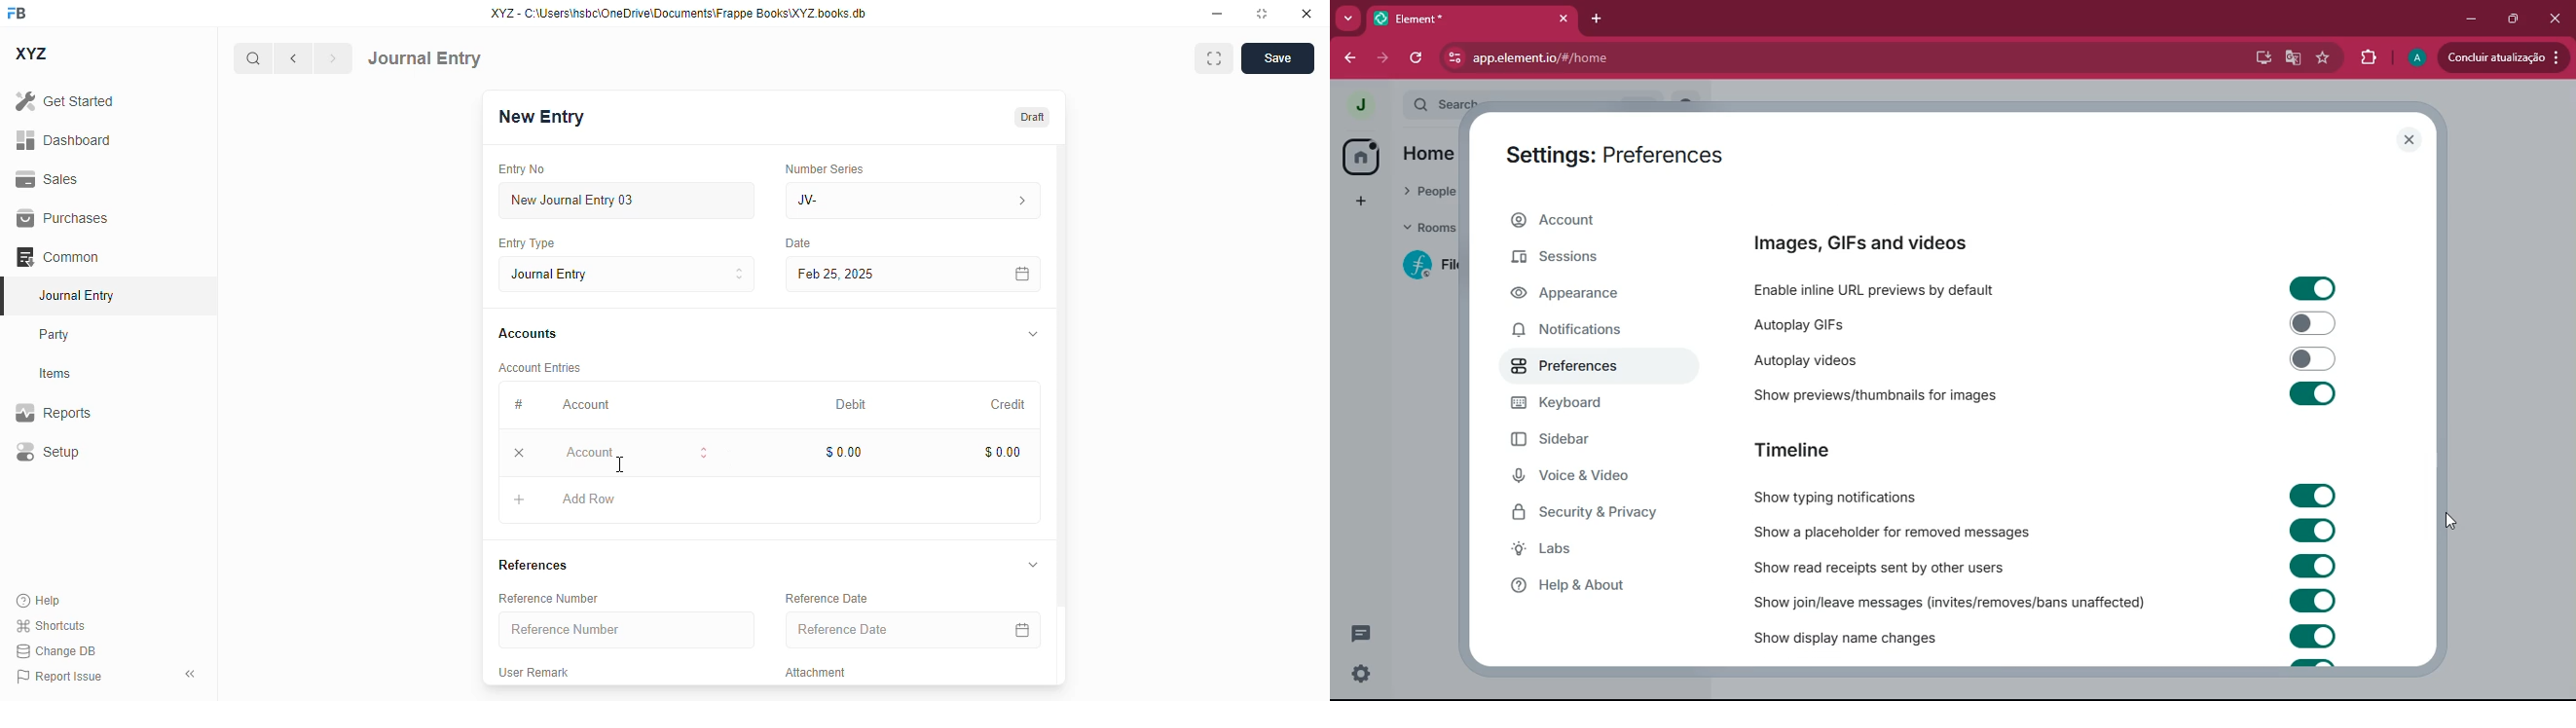 Image resolution: width=2576 pixels, height=728 pixels. Describe the element at coordinates (1020, 202) in the screenshot. I see `number series information` at that location.